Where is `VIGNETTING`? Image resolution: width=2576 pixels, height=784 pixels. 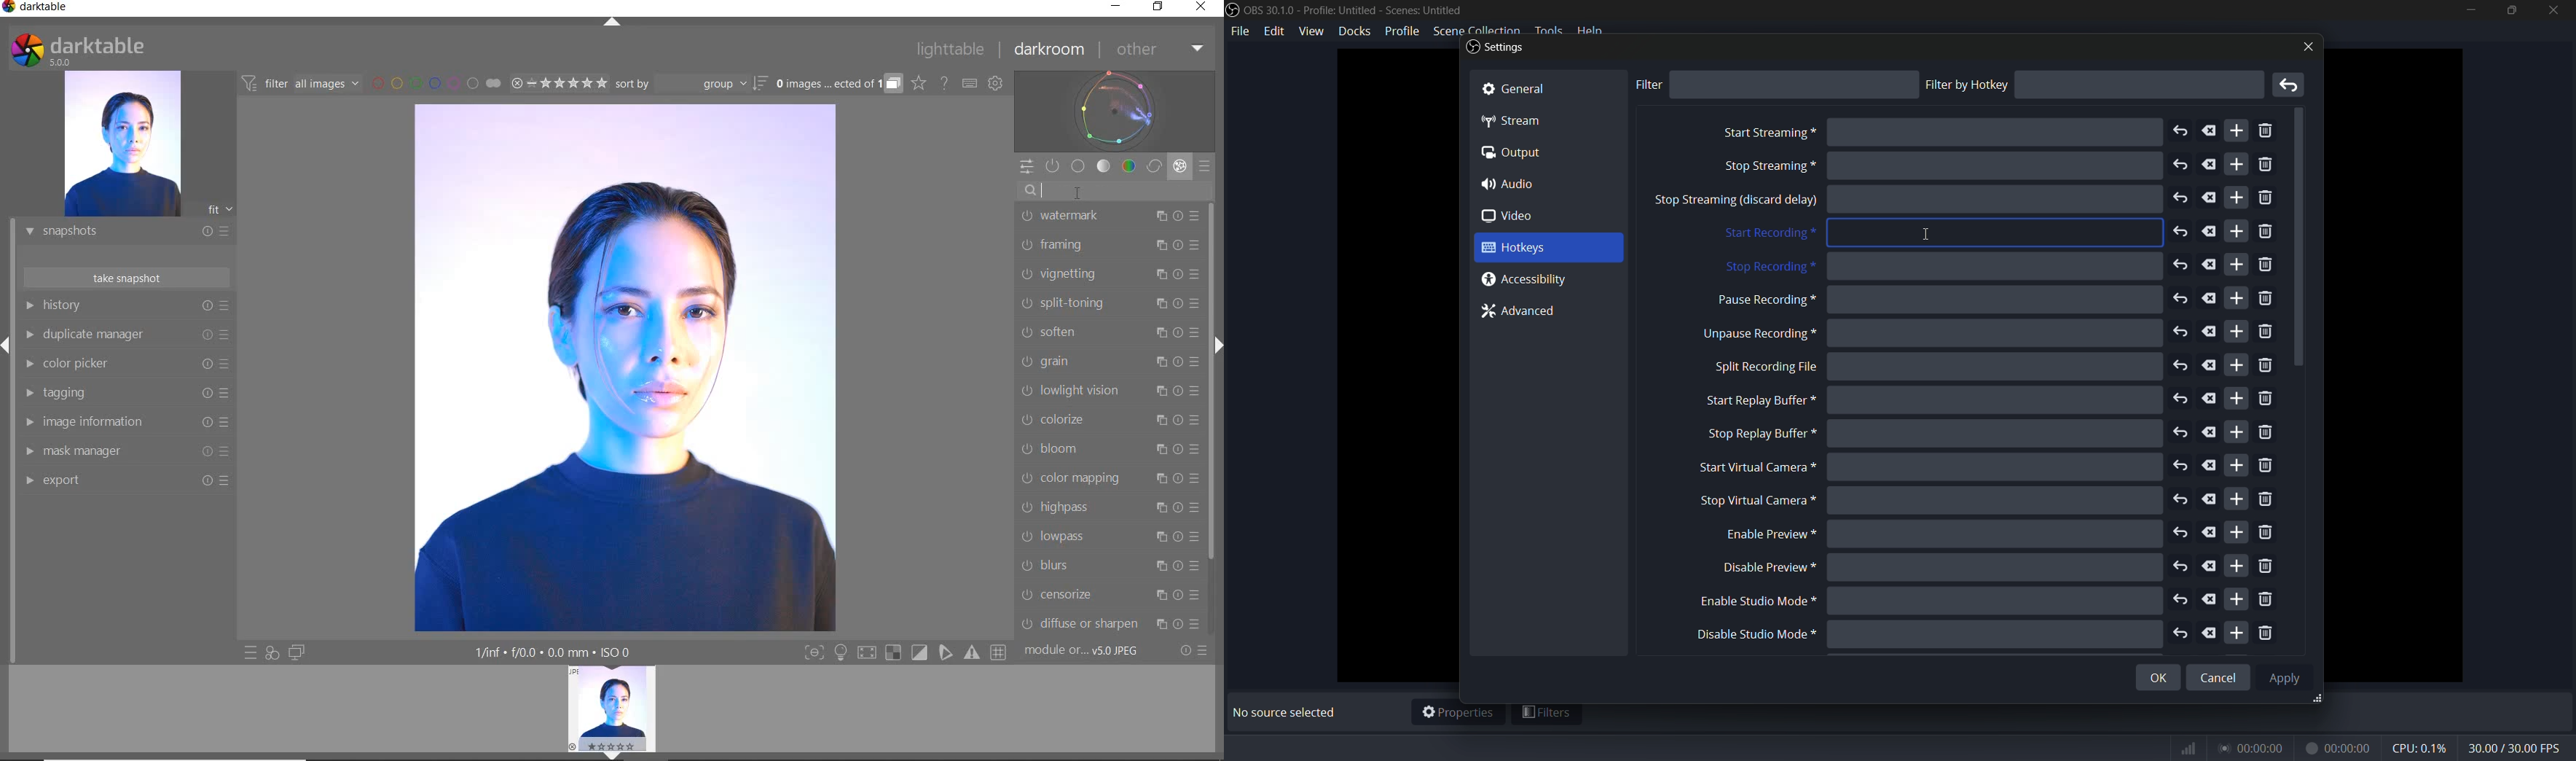
VIGNETTING is located at coordinates (1108, 273).